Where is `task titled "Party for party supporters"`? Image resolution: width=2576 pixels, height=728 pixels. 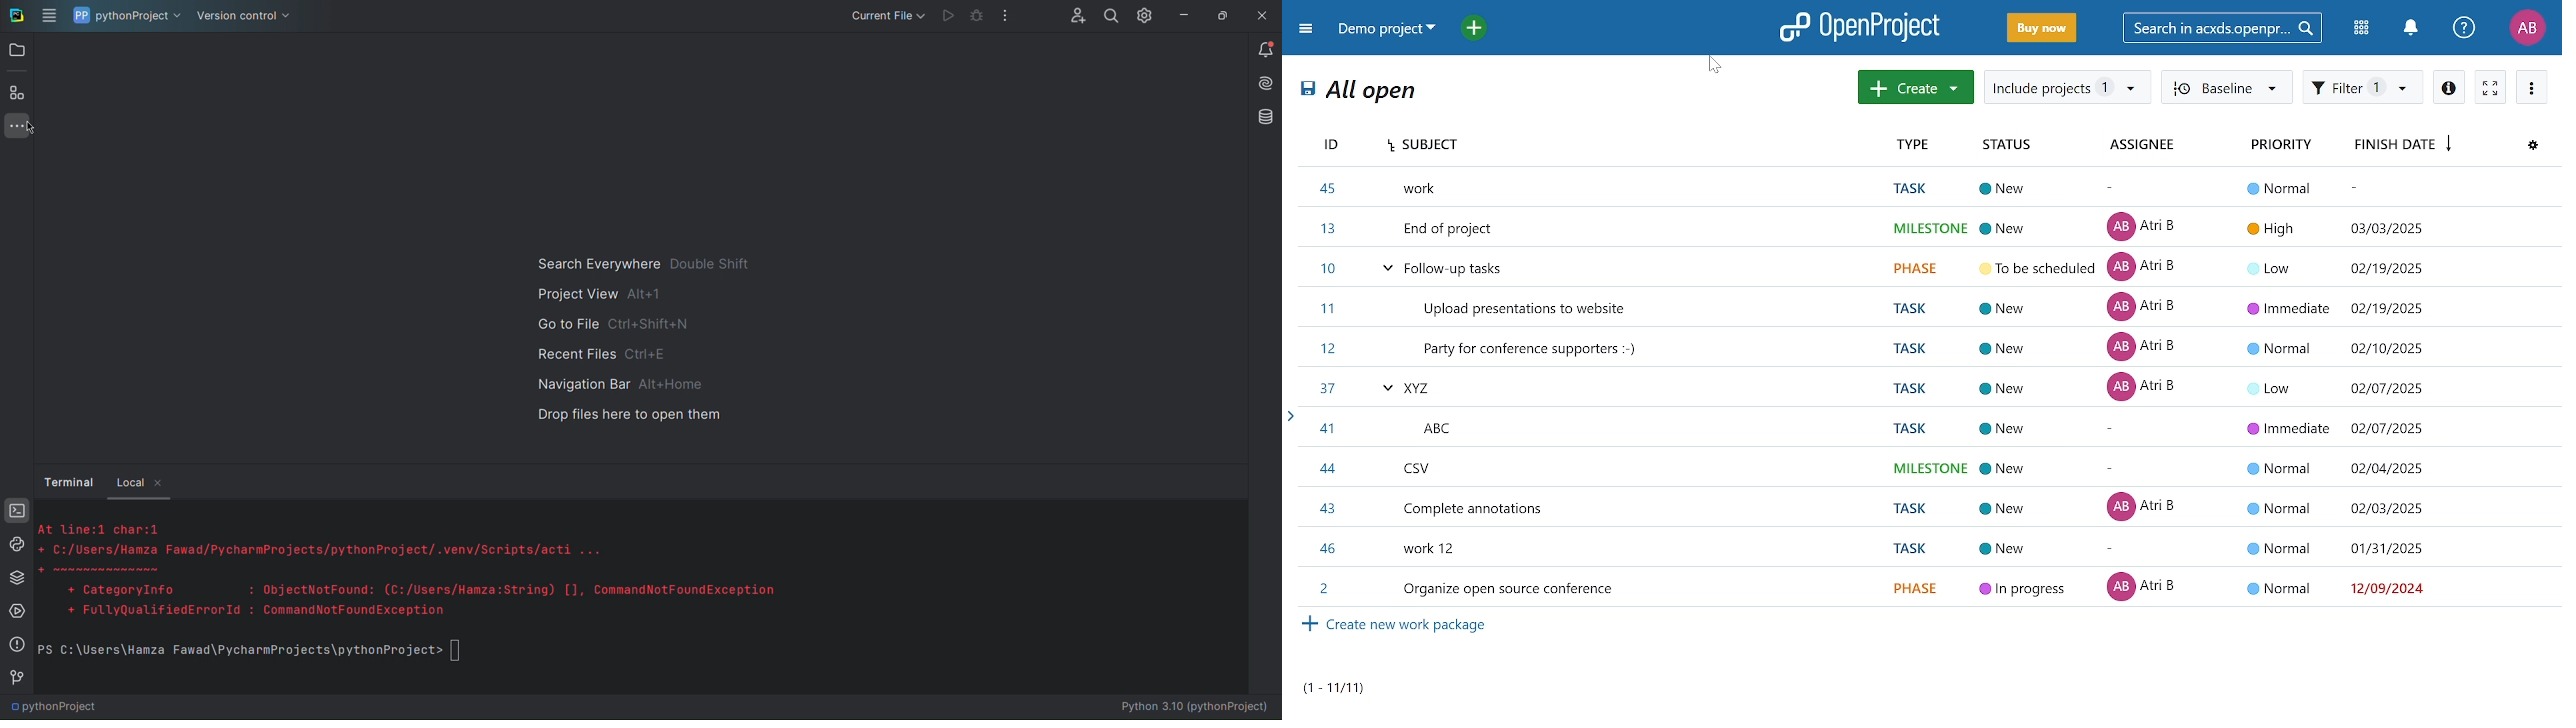 task titled "Party for party supporters" is located at coordinates (1927, 306).